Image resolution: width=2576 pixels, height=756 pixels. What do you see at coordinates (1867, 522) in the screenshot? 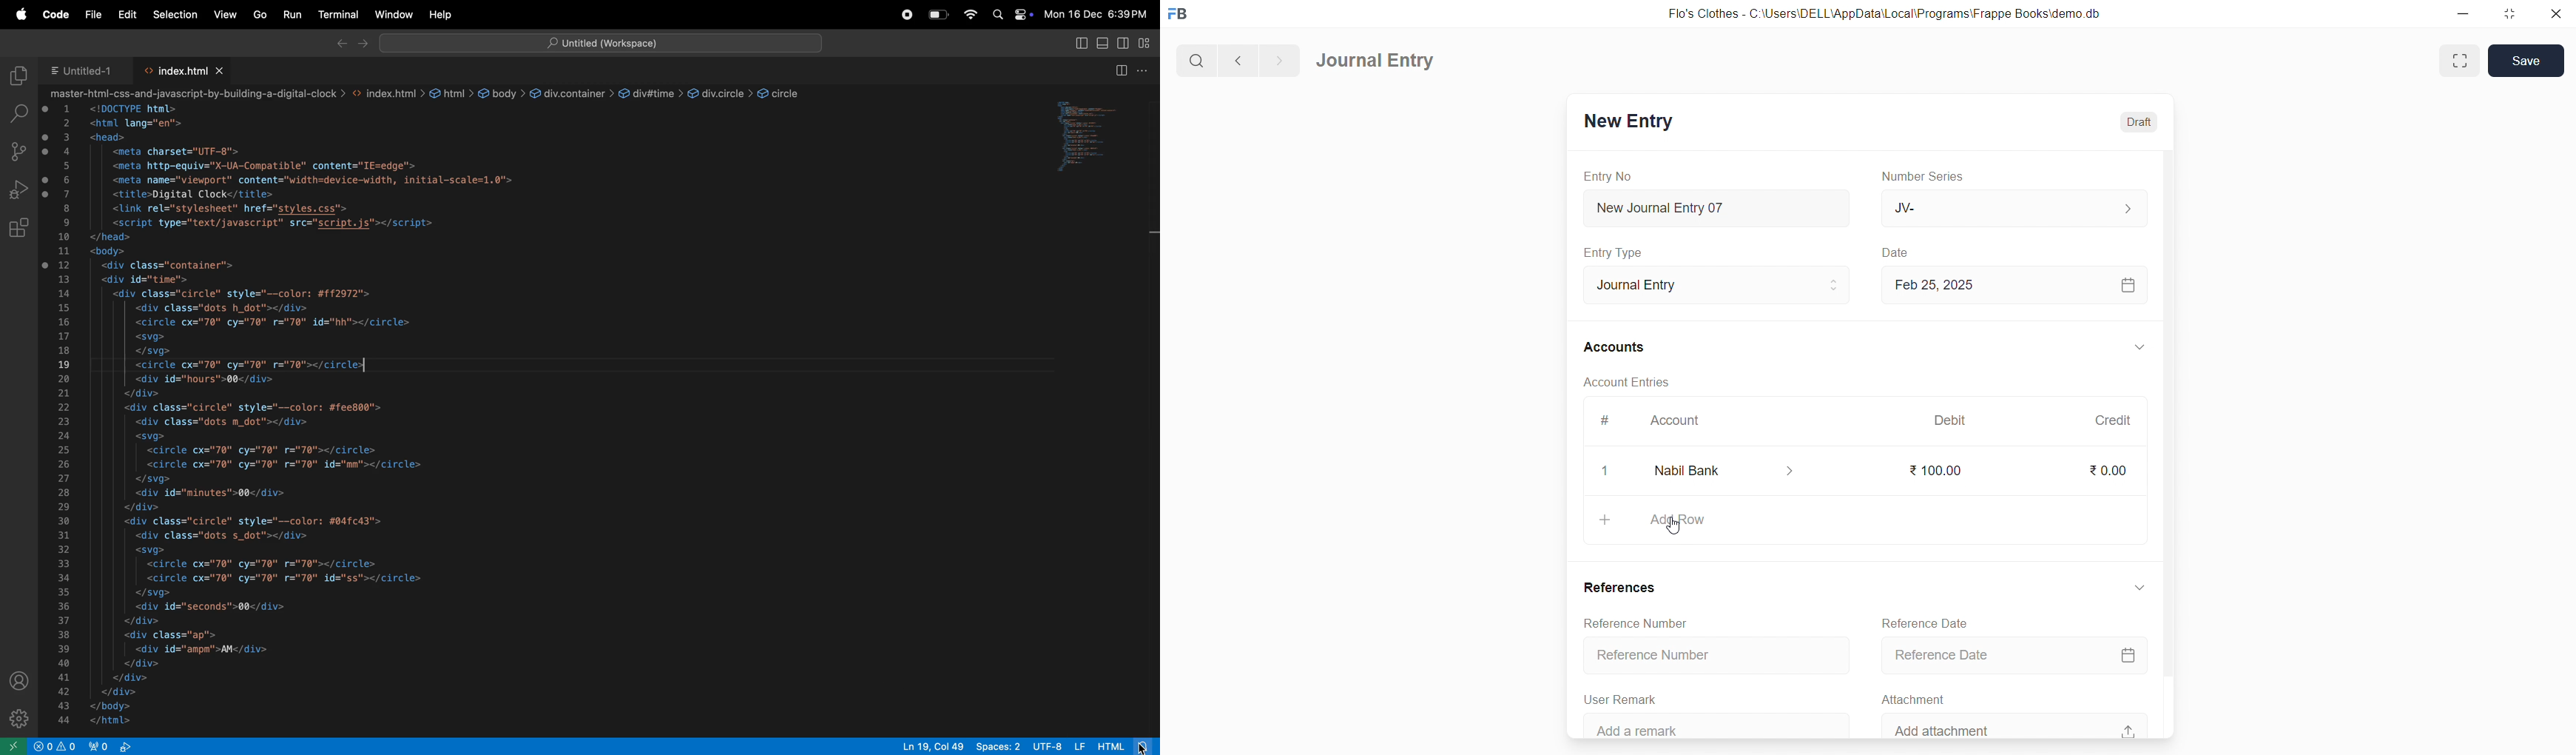
I see `Add Row` at bounding box center [1867, 522].